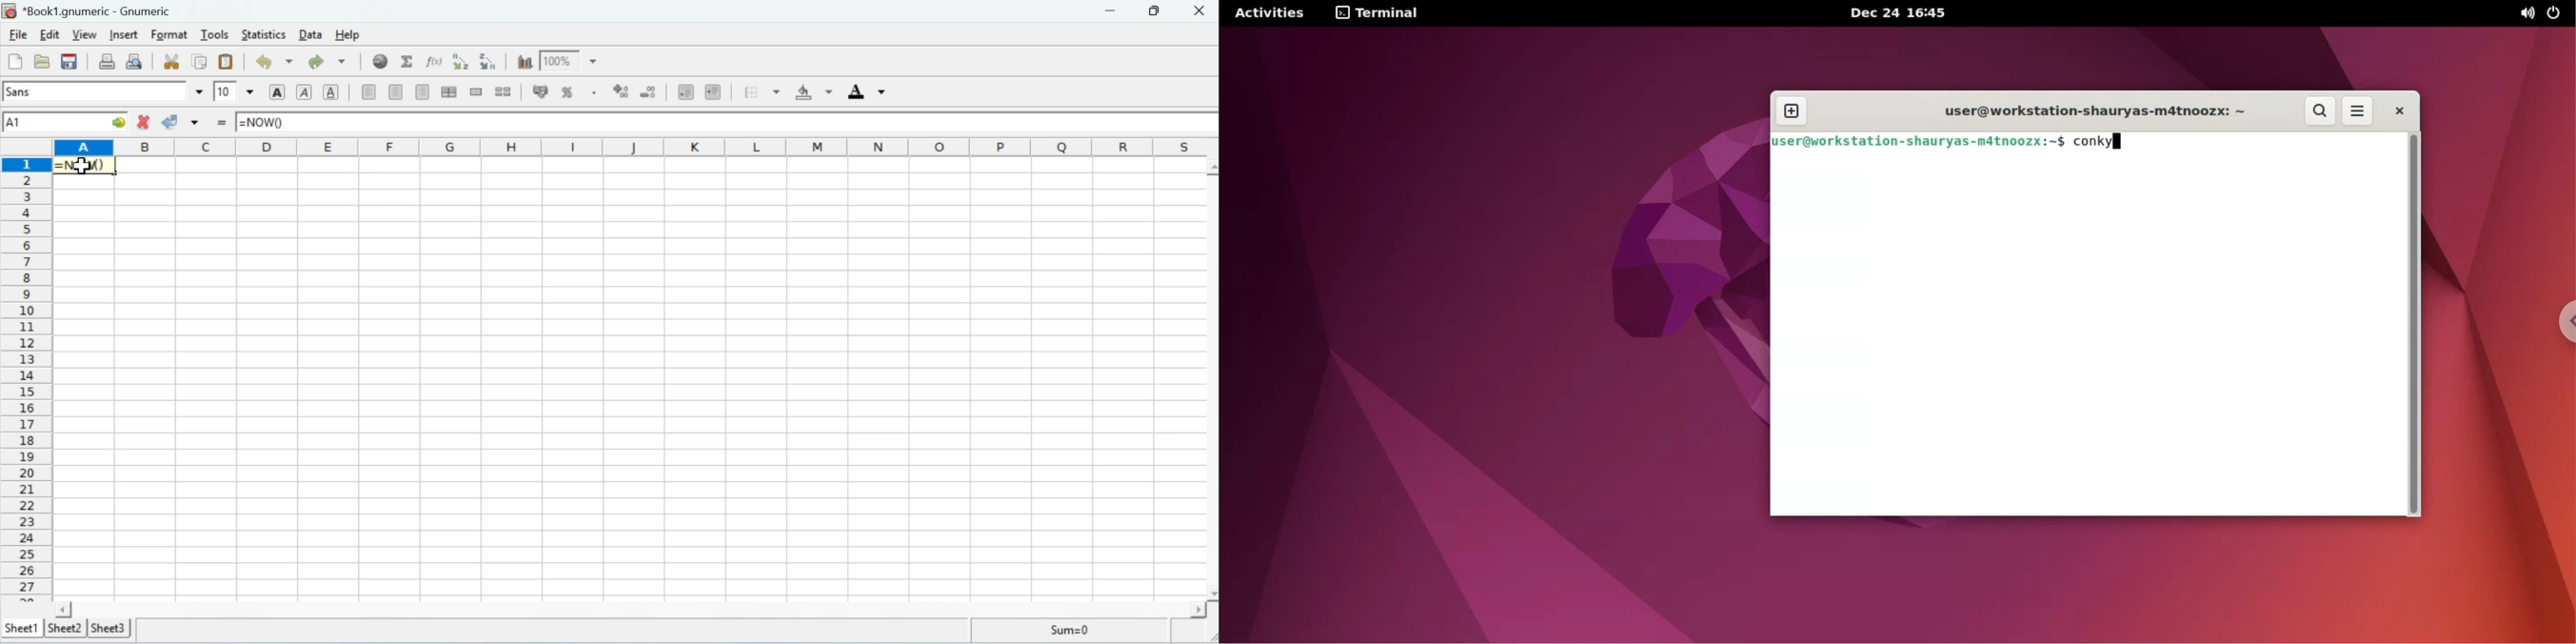  Describe the element at coordinates (22, 628) in the screenshot. I see `Sheet 1 ` at that location.